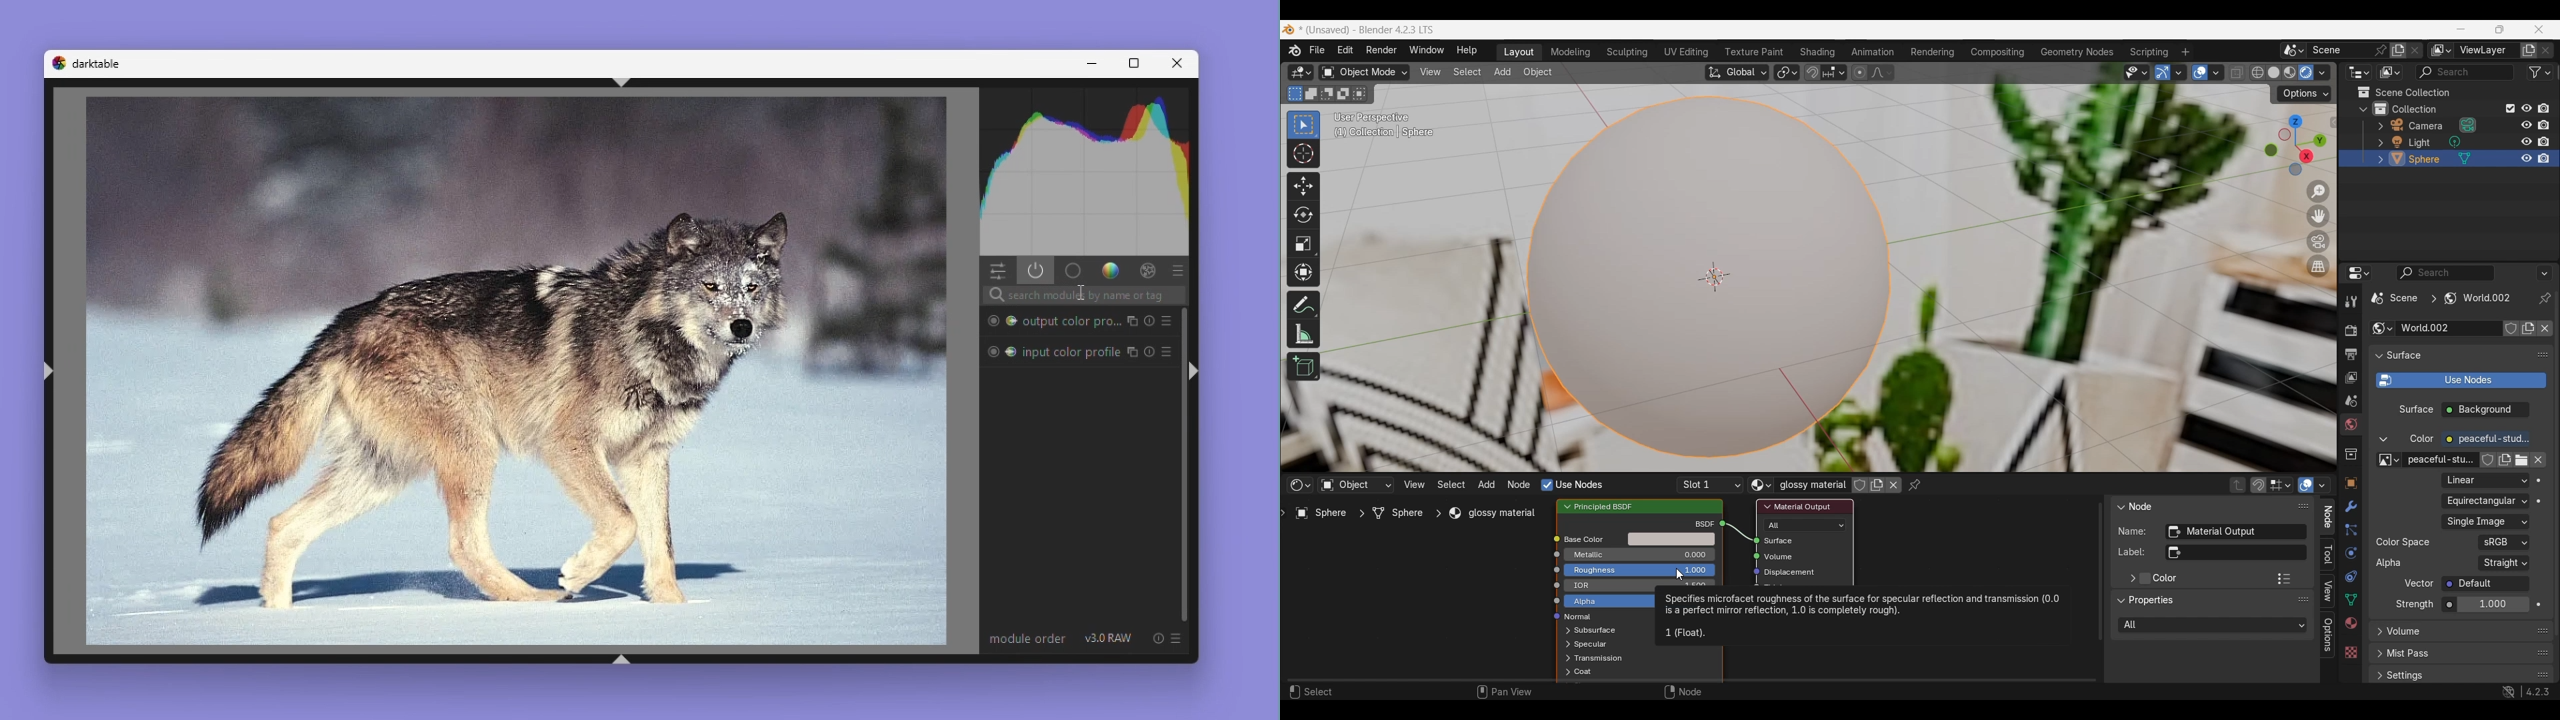 The height and width of the screenshot is (728, 2576). Describe the element at coordinates (2235, 553) in the screenshot. I see `Optional custom node label` at that location.